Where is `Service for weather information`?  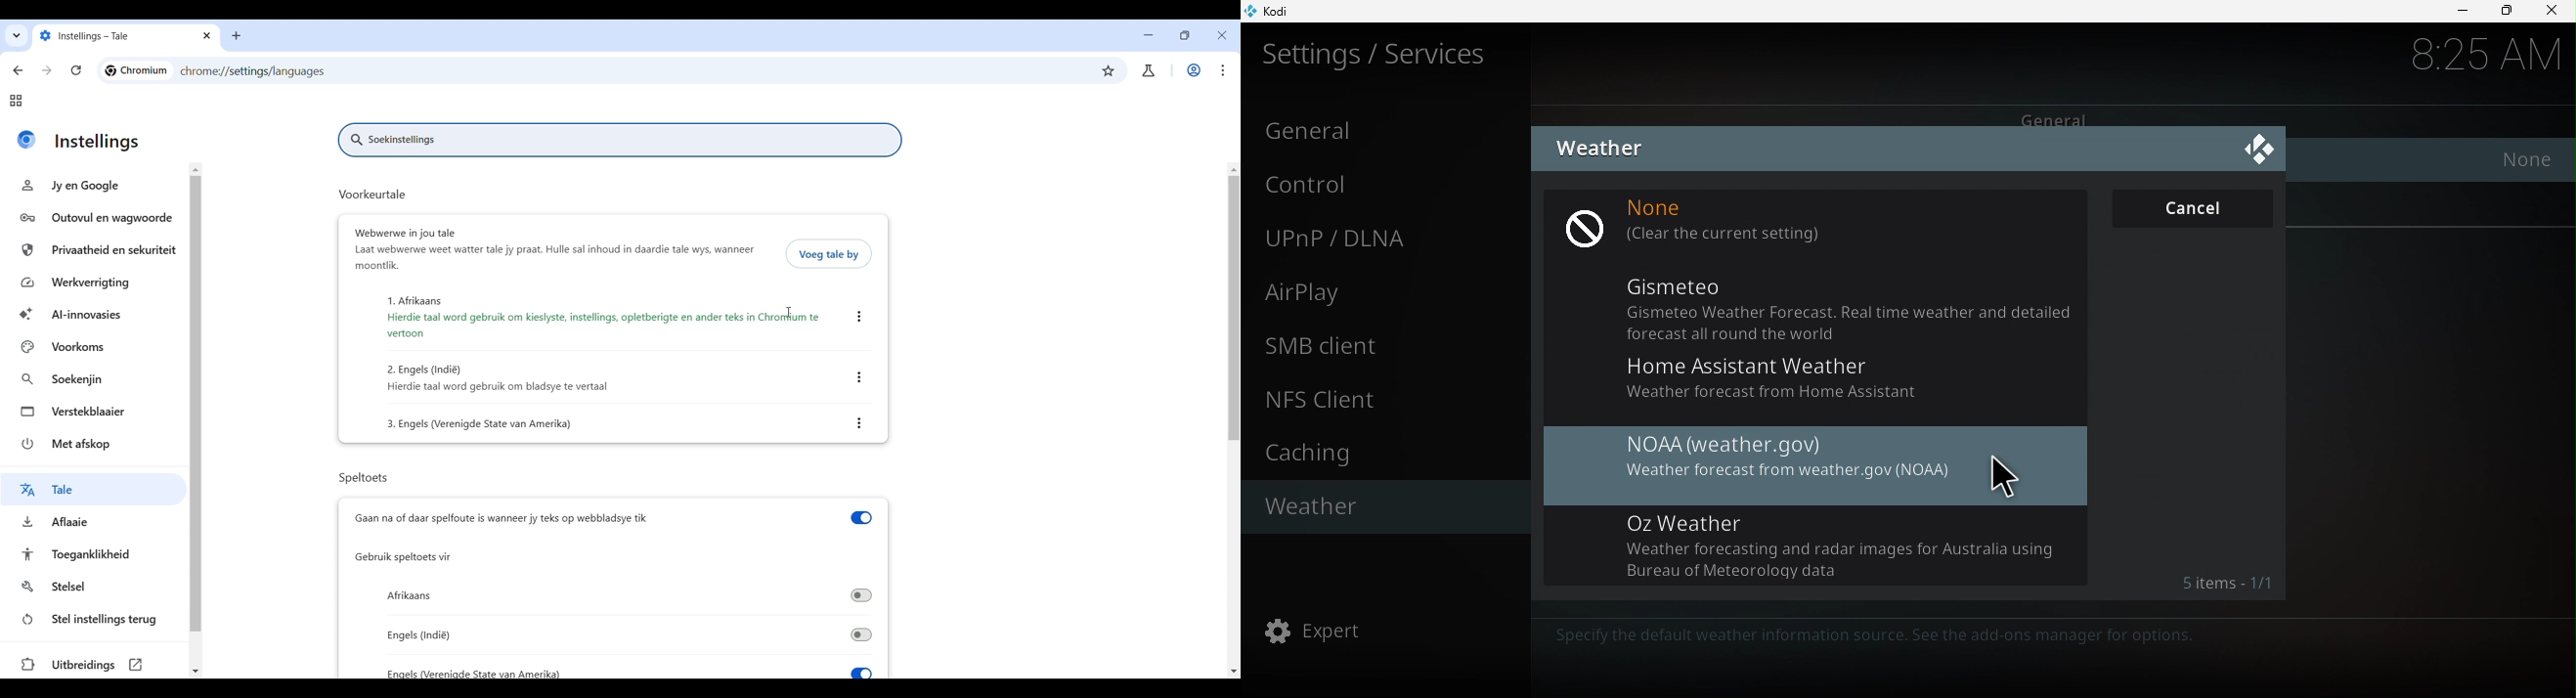 Service for weather information is located at coordinates (2442, 158).